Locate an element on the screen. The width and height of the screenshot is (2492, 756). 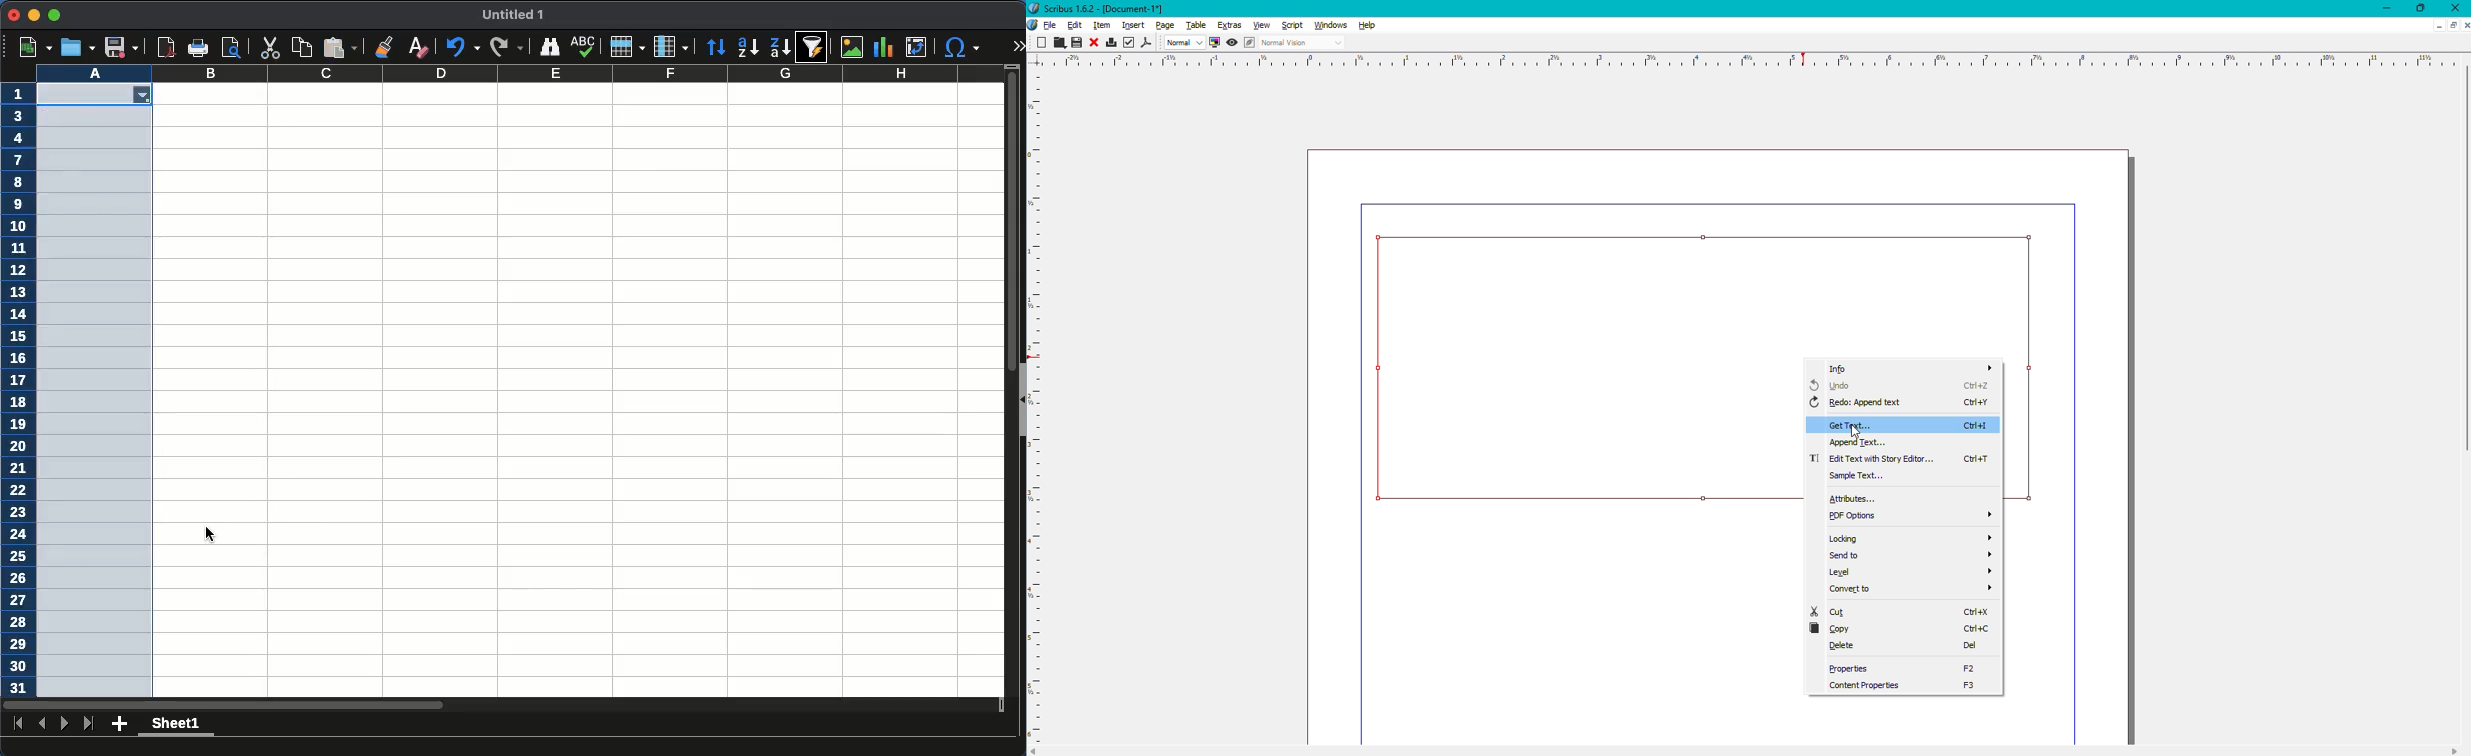
Item is located at coordinates (1102, 26).